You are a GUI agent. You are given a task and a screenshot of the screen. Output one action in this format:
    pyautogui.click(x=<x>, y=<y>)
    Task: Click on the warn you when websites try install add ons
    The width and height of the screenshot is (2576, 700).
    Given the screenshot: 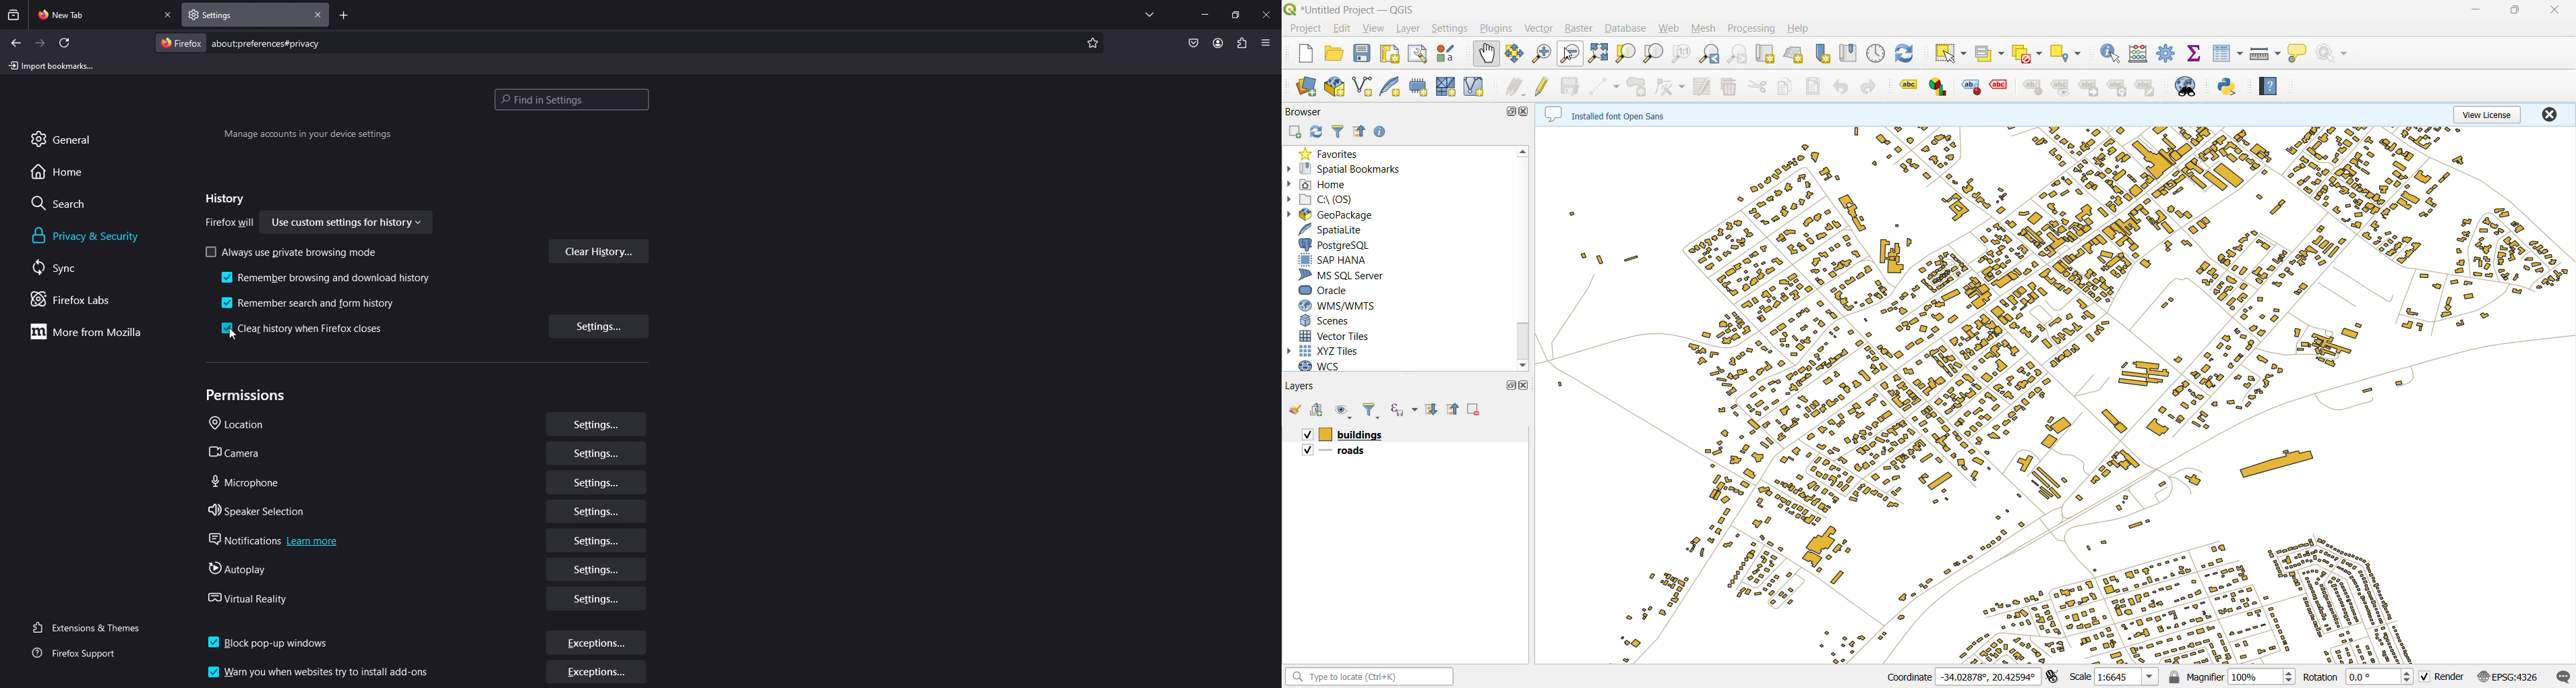 What is the action you would take?
    pyautogui.click(x=322, y=671)
    